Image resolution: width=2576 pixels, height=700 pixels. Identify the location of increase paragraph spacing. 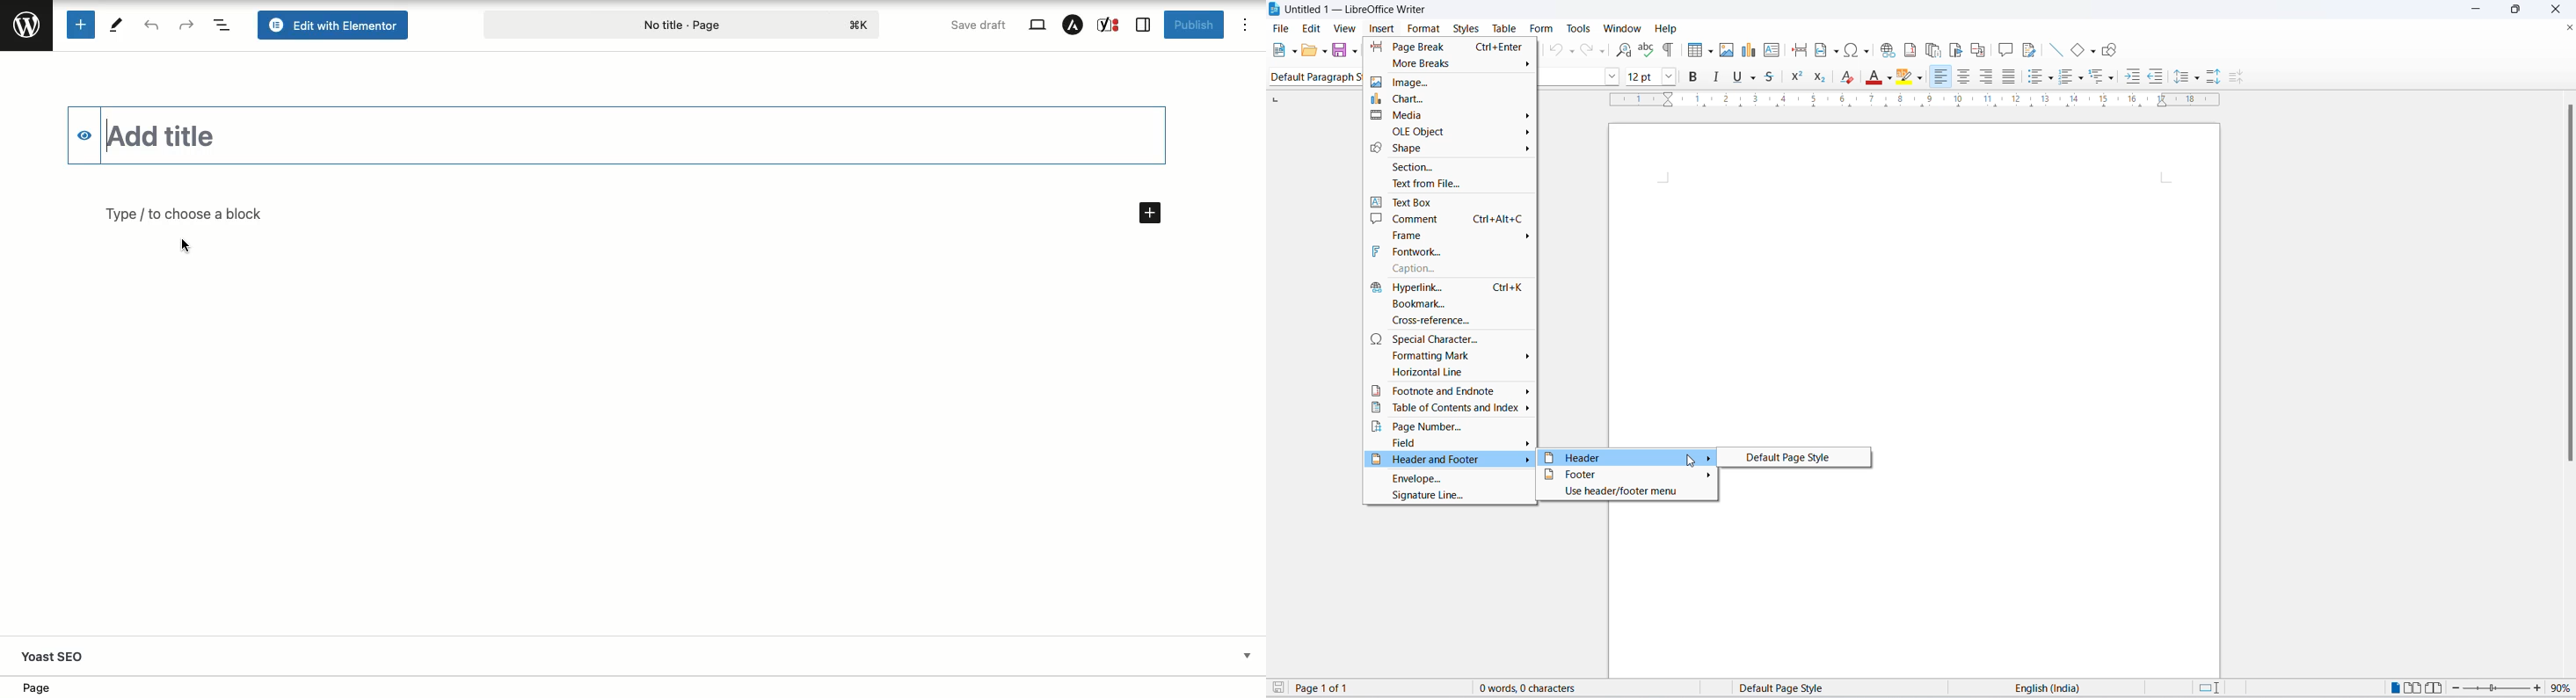
(2213, 76).